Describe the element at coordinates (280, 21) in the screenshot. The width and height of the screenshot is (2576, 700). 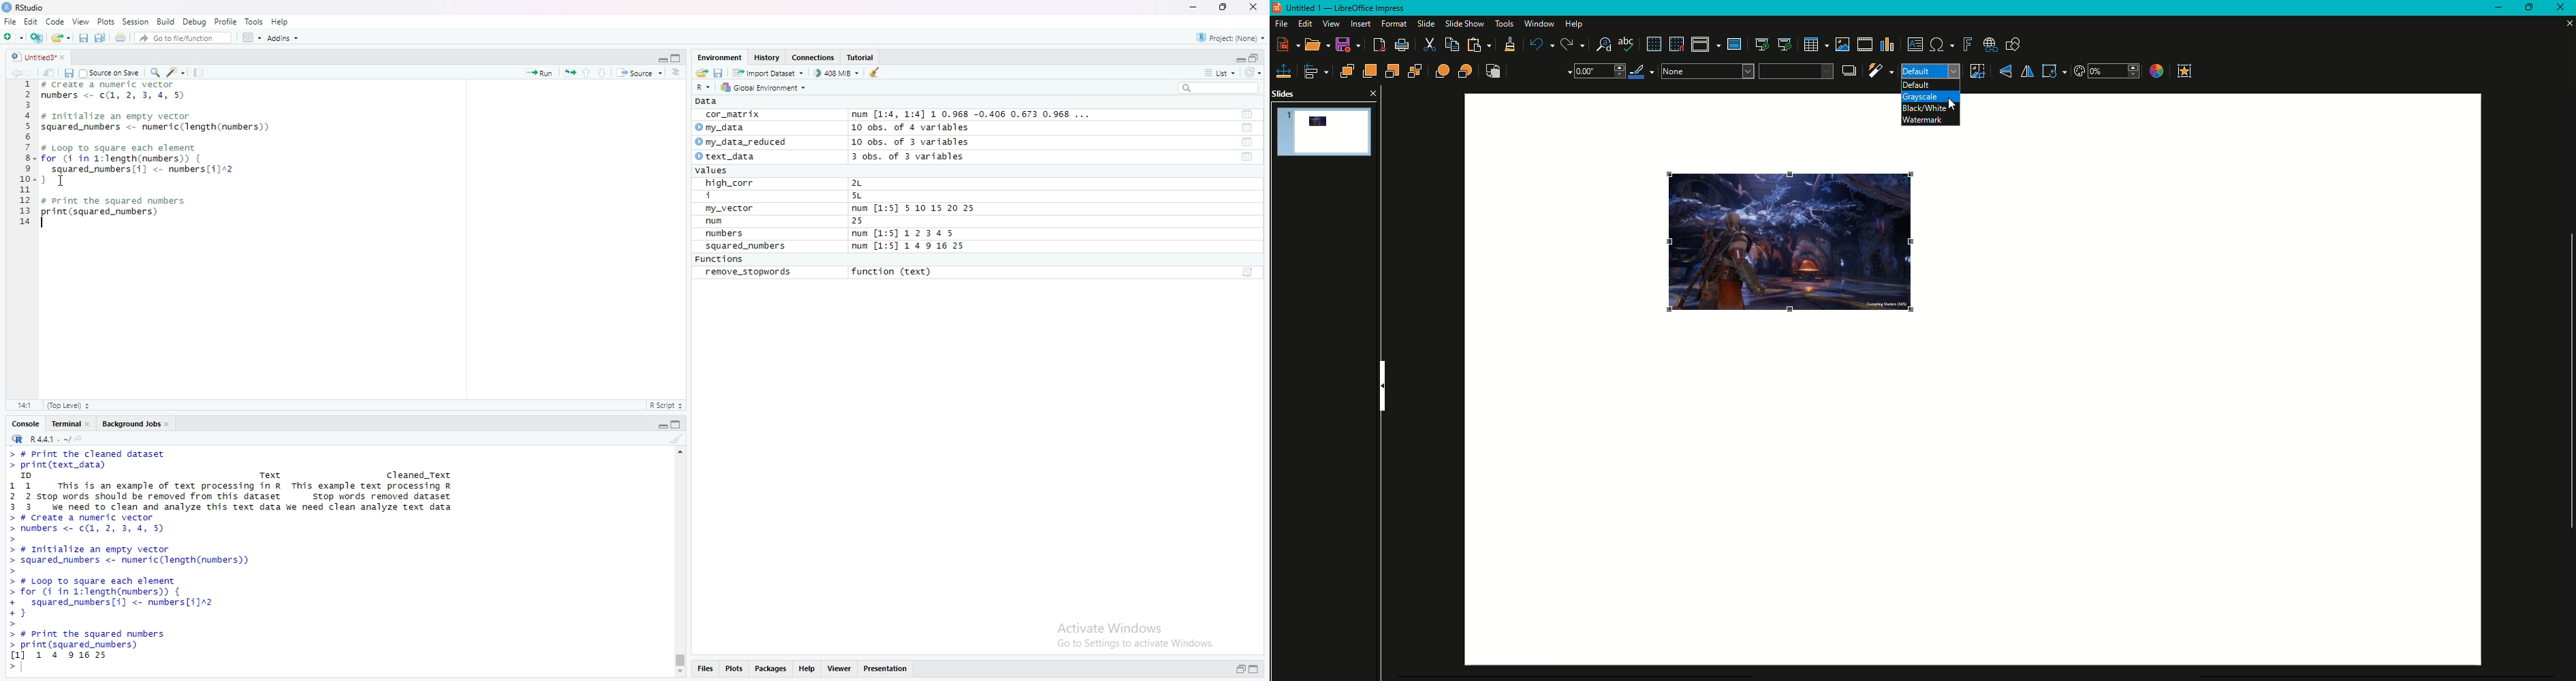
I see `Help` at that location.